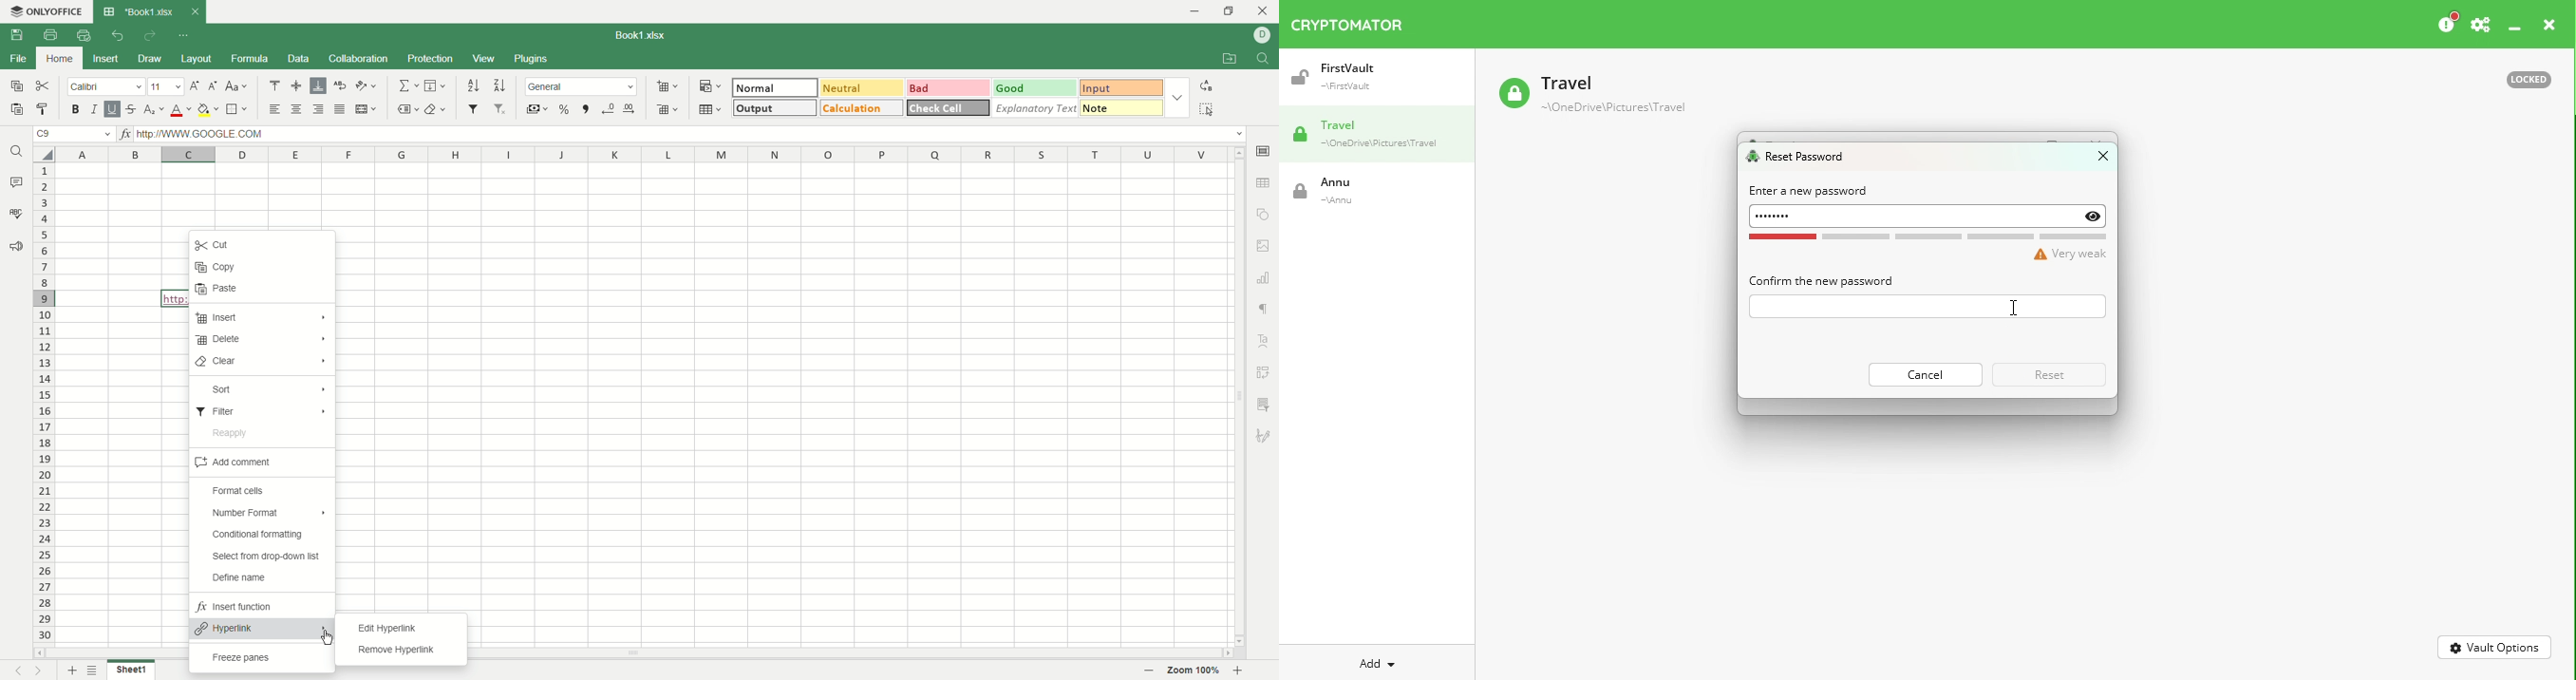 This screenshot has height=700, width=2576. Describe the element at coordinates (251, 658) in the screenshot. I see `freeze panes` at that location.